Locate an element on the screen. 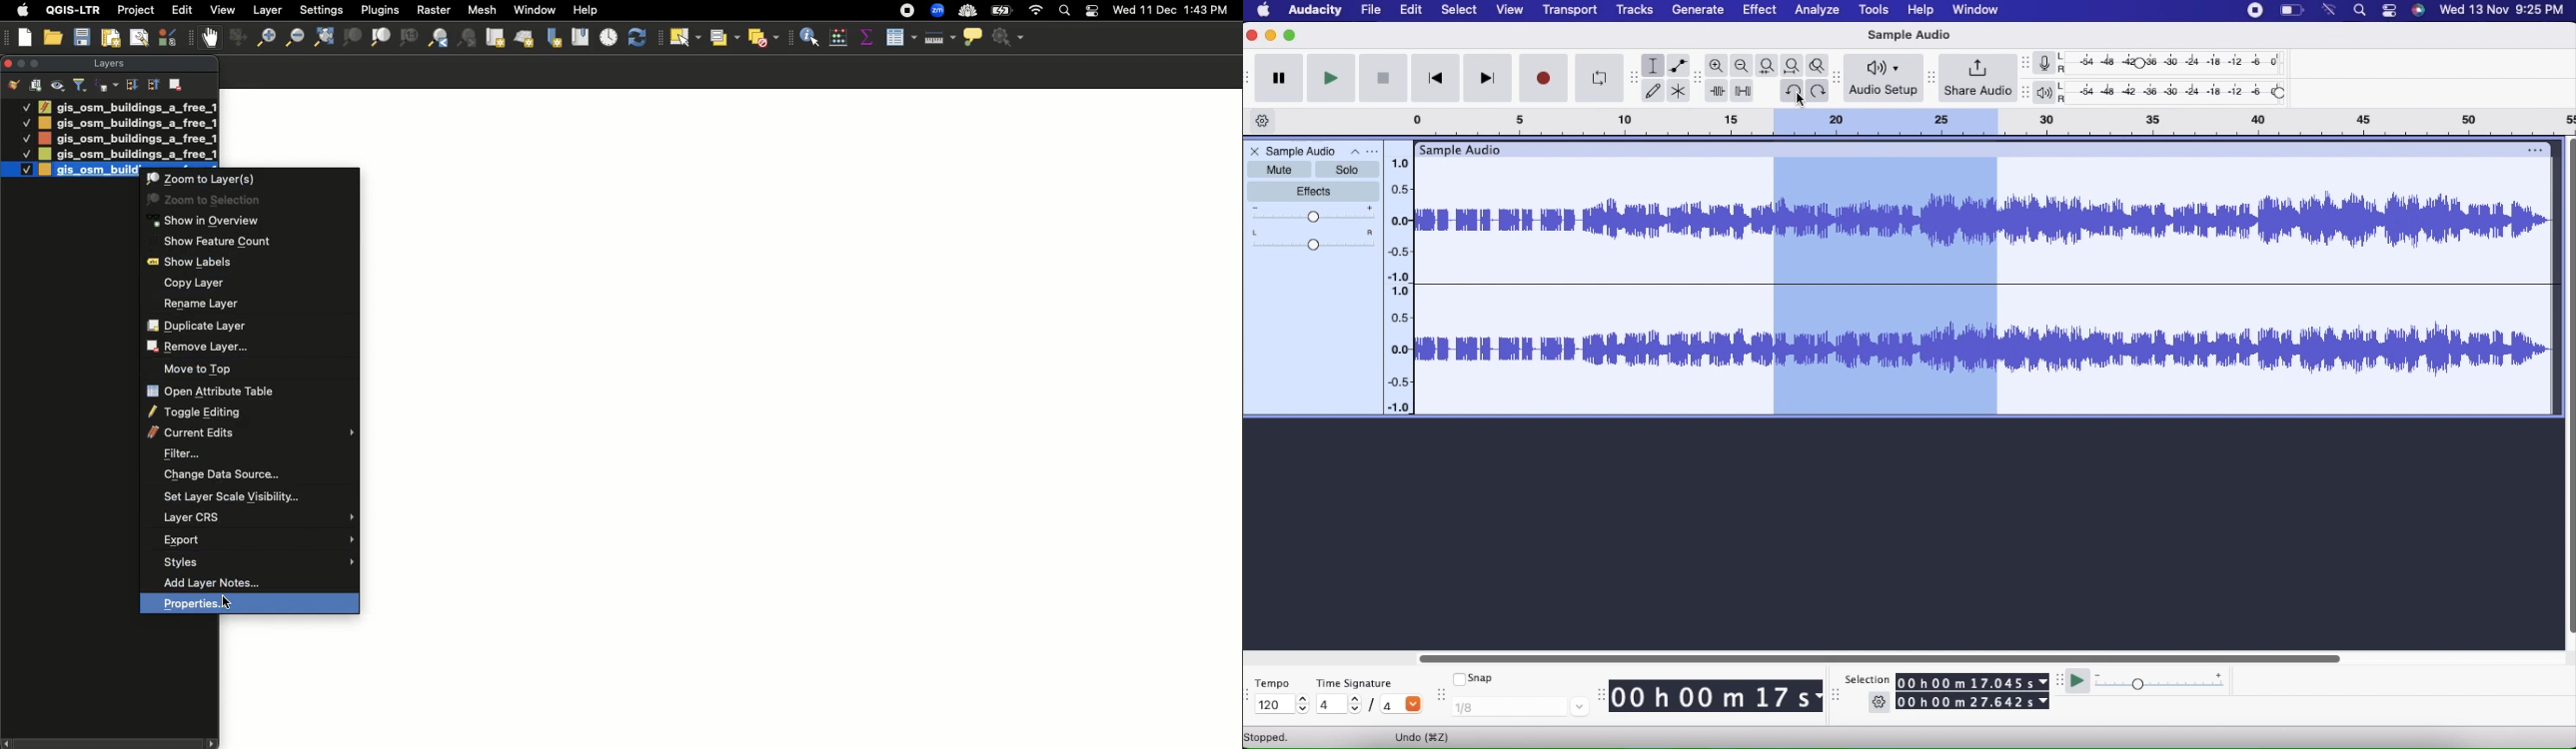 The image size is (2576, 756). Undo is located at coordinates (1791, 92).